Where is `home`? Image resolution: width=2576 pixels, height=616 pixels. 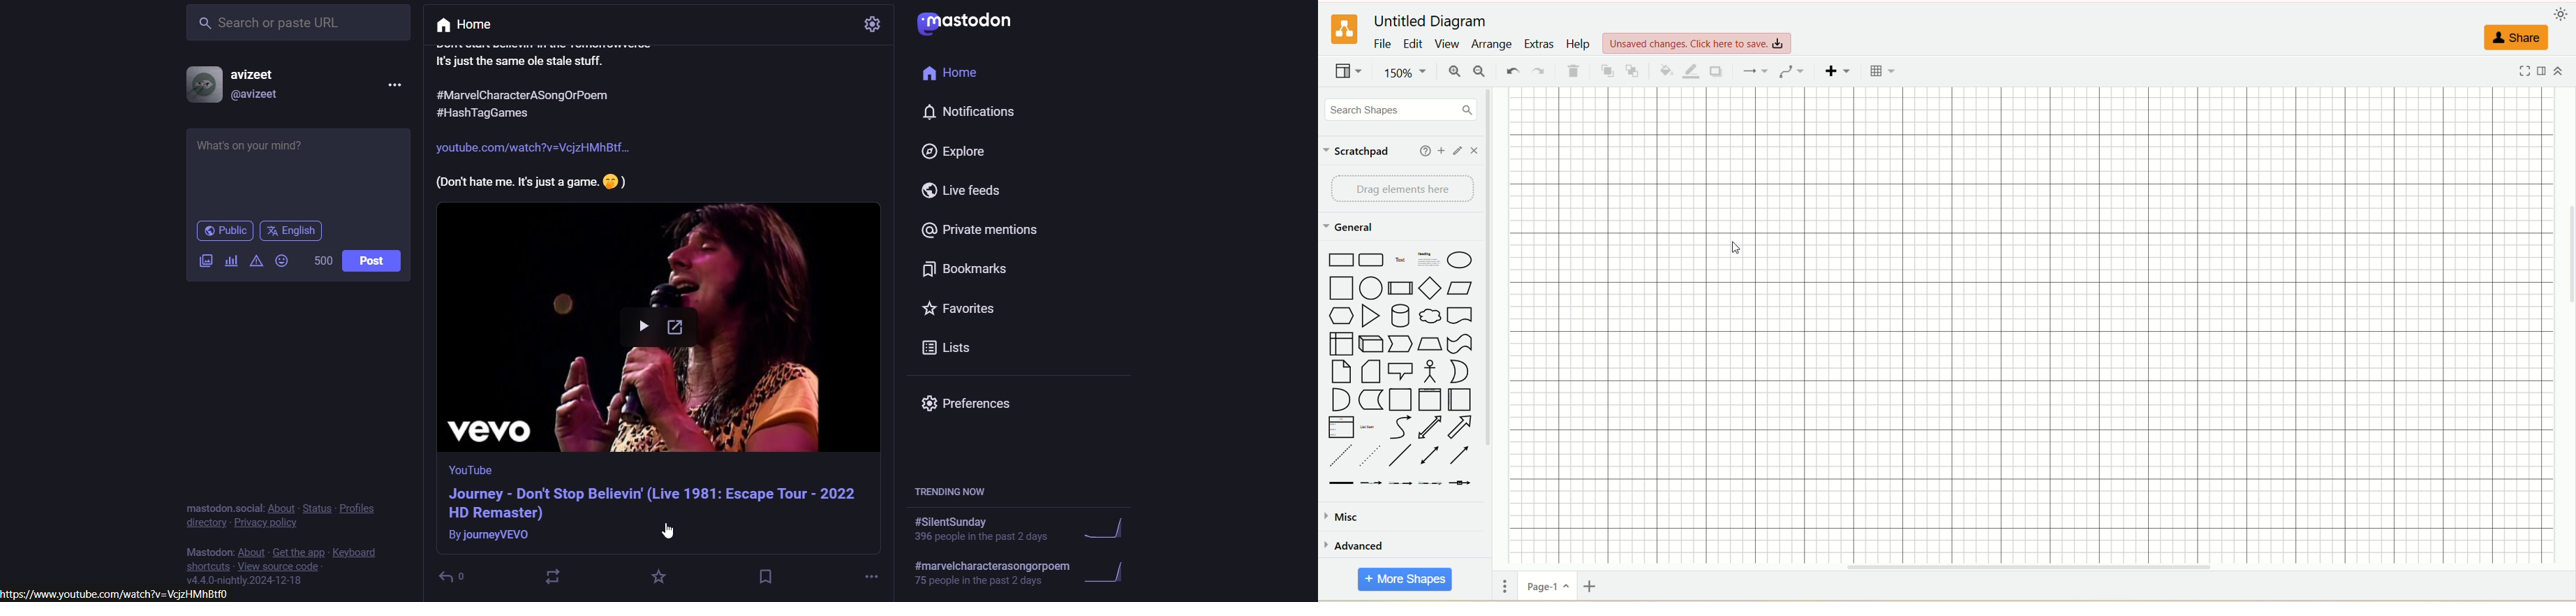
home is located at coordinates (961, 75).